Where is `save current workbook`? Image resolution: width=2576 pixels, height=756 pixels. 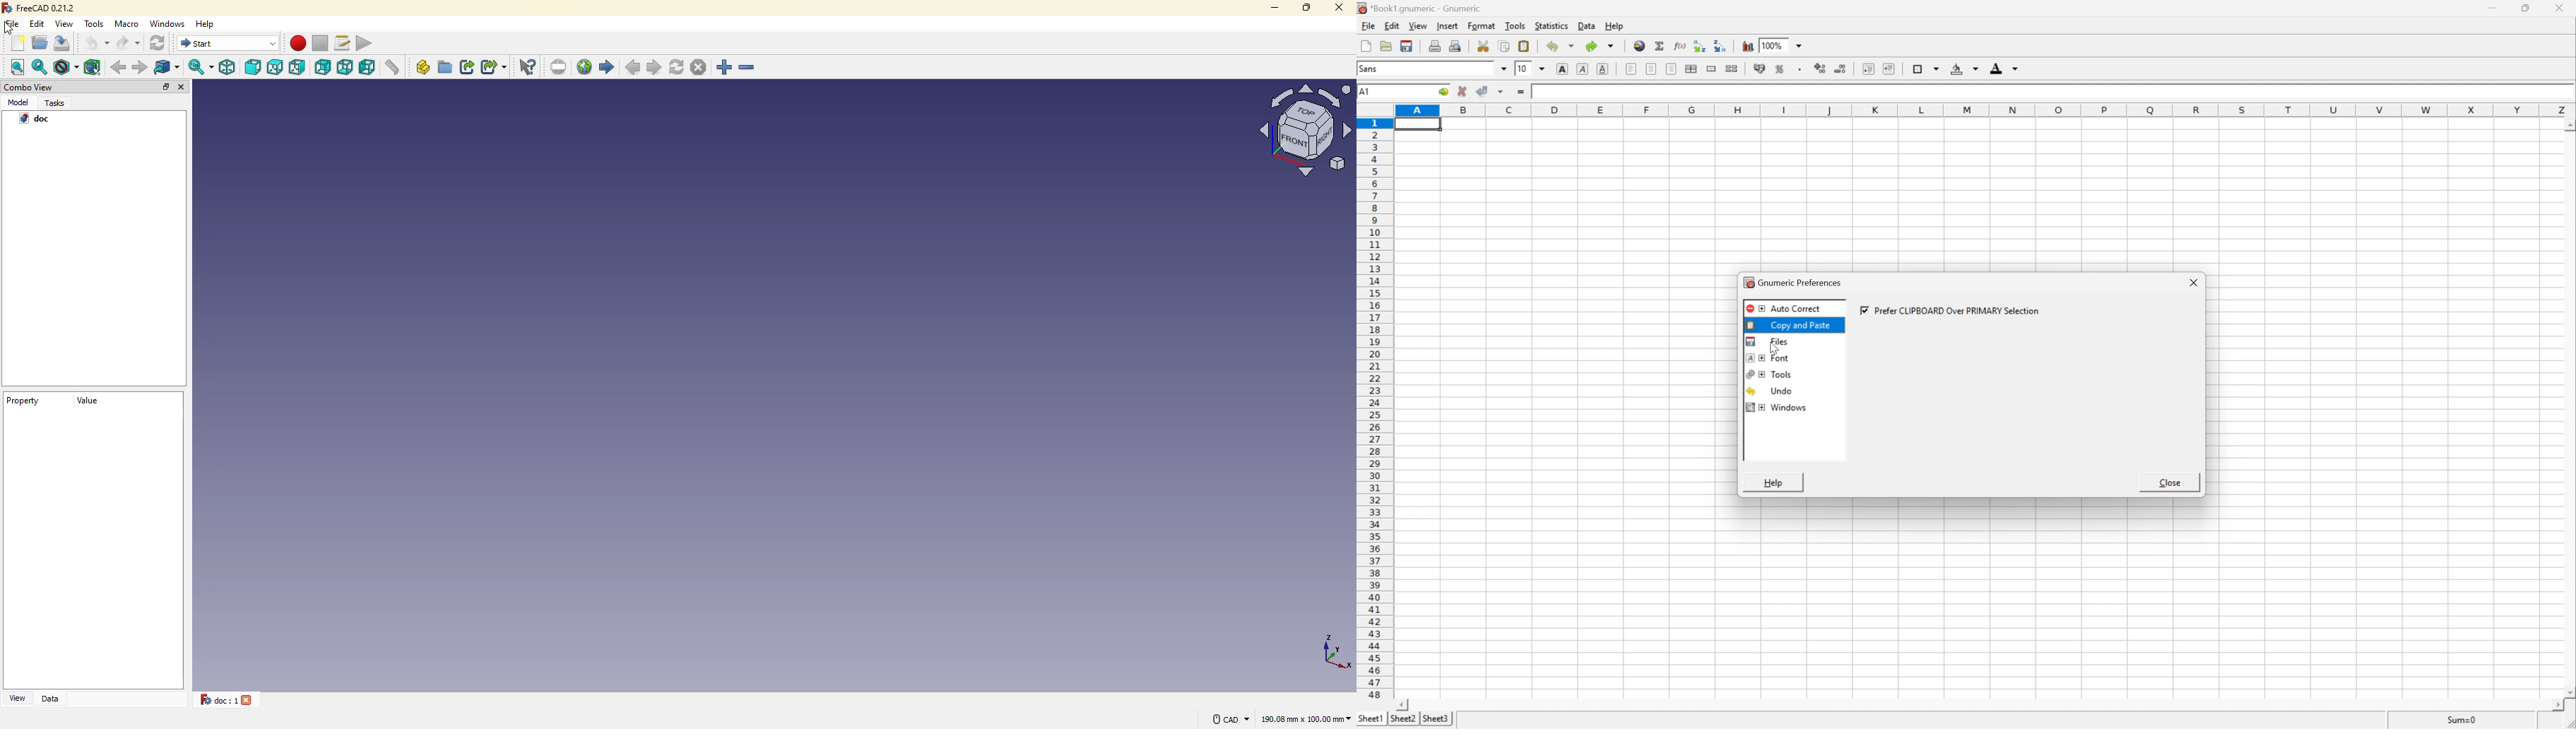 save current workbook is located at coordinates (1408, 46).